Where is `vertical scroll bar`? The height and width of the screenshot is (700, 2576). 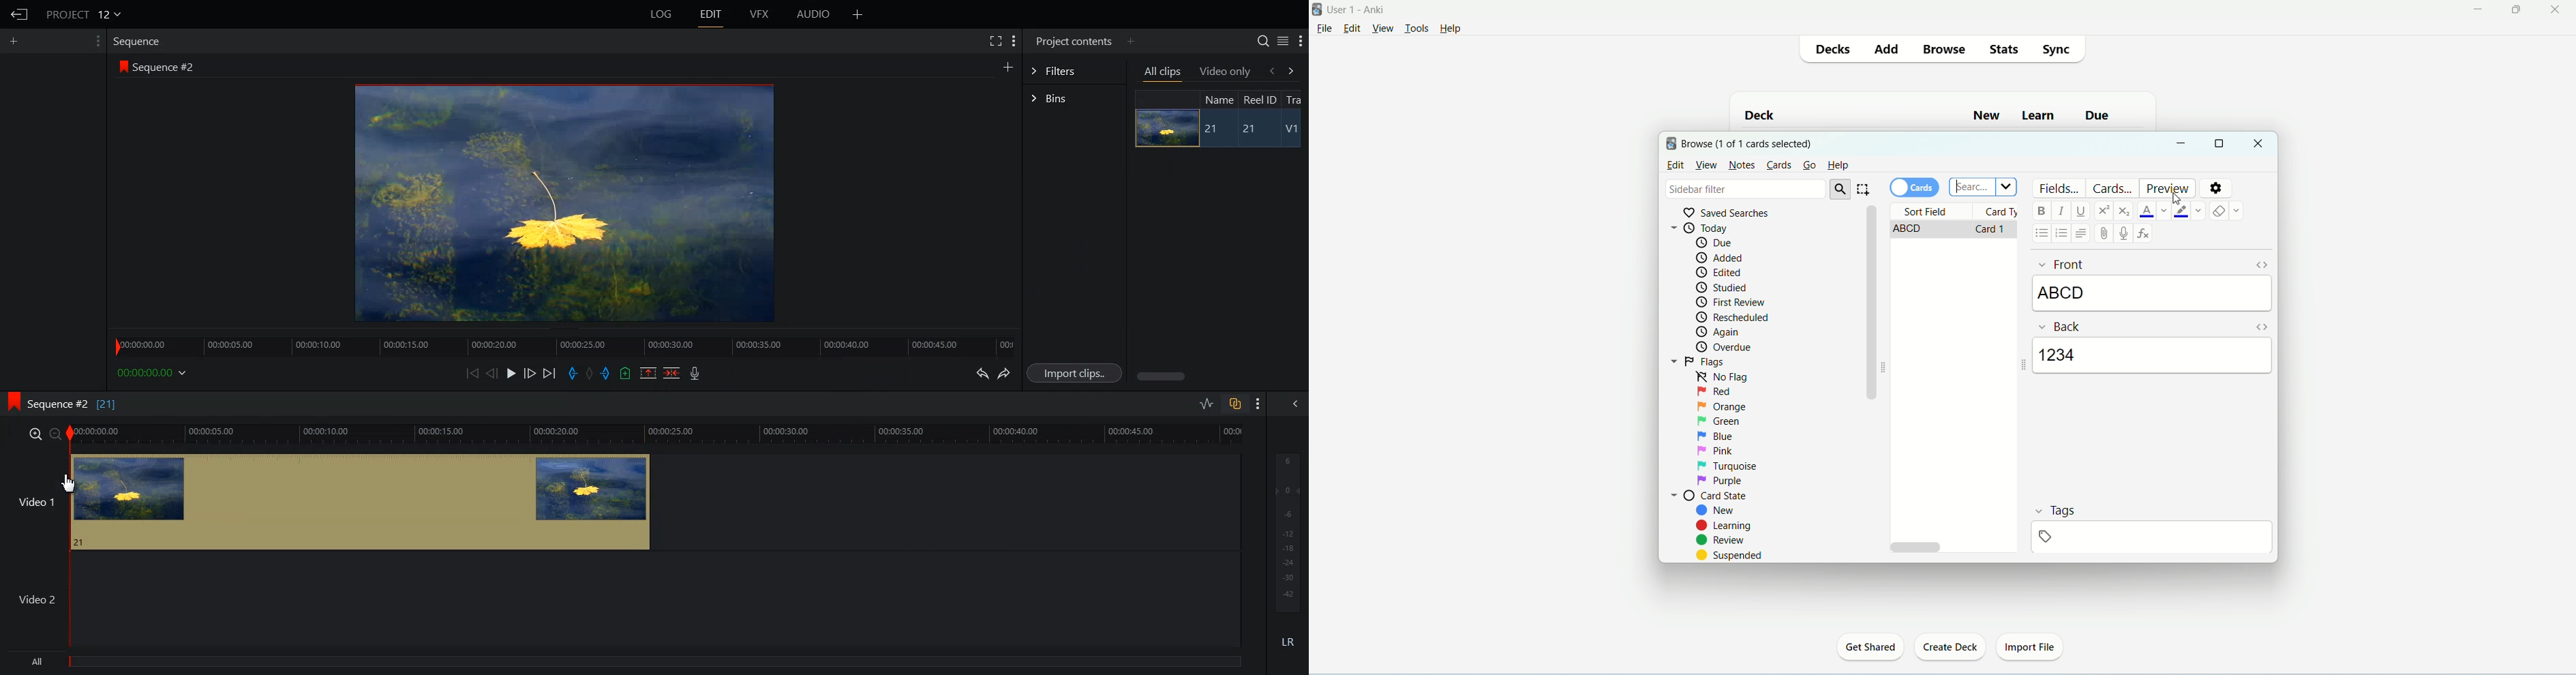 vertical scroll bar is located at coordinates (1869, 377).